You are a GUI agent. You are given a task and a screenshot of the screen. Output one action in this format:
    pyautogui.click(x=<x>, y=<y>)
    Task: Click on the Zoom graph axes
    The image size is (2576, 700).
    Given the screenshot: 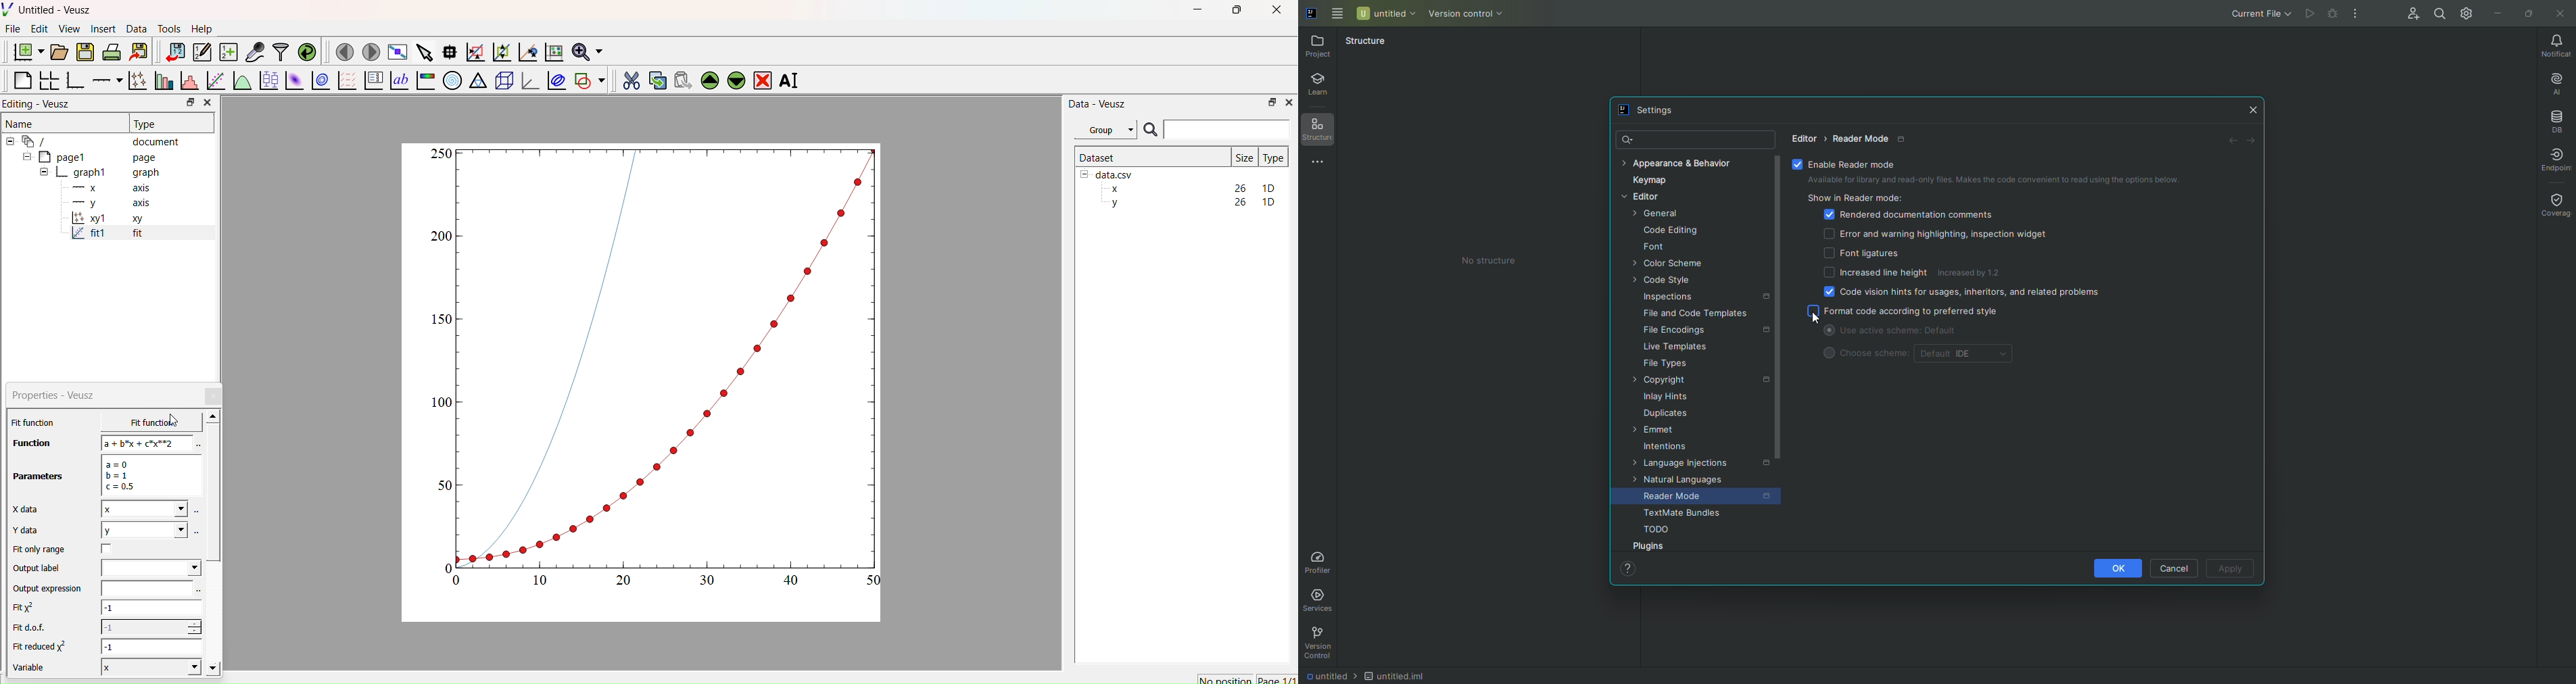 What is the action you would take?
    pyautogui.click(x=475, y=52)
    